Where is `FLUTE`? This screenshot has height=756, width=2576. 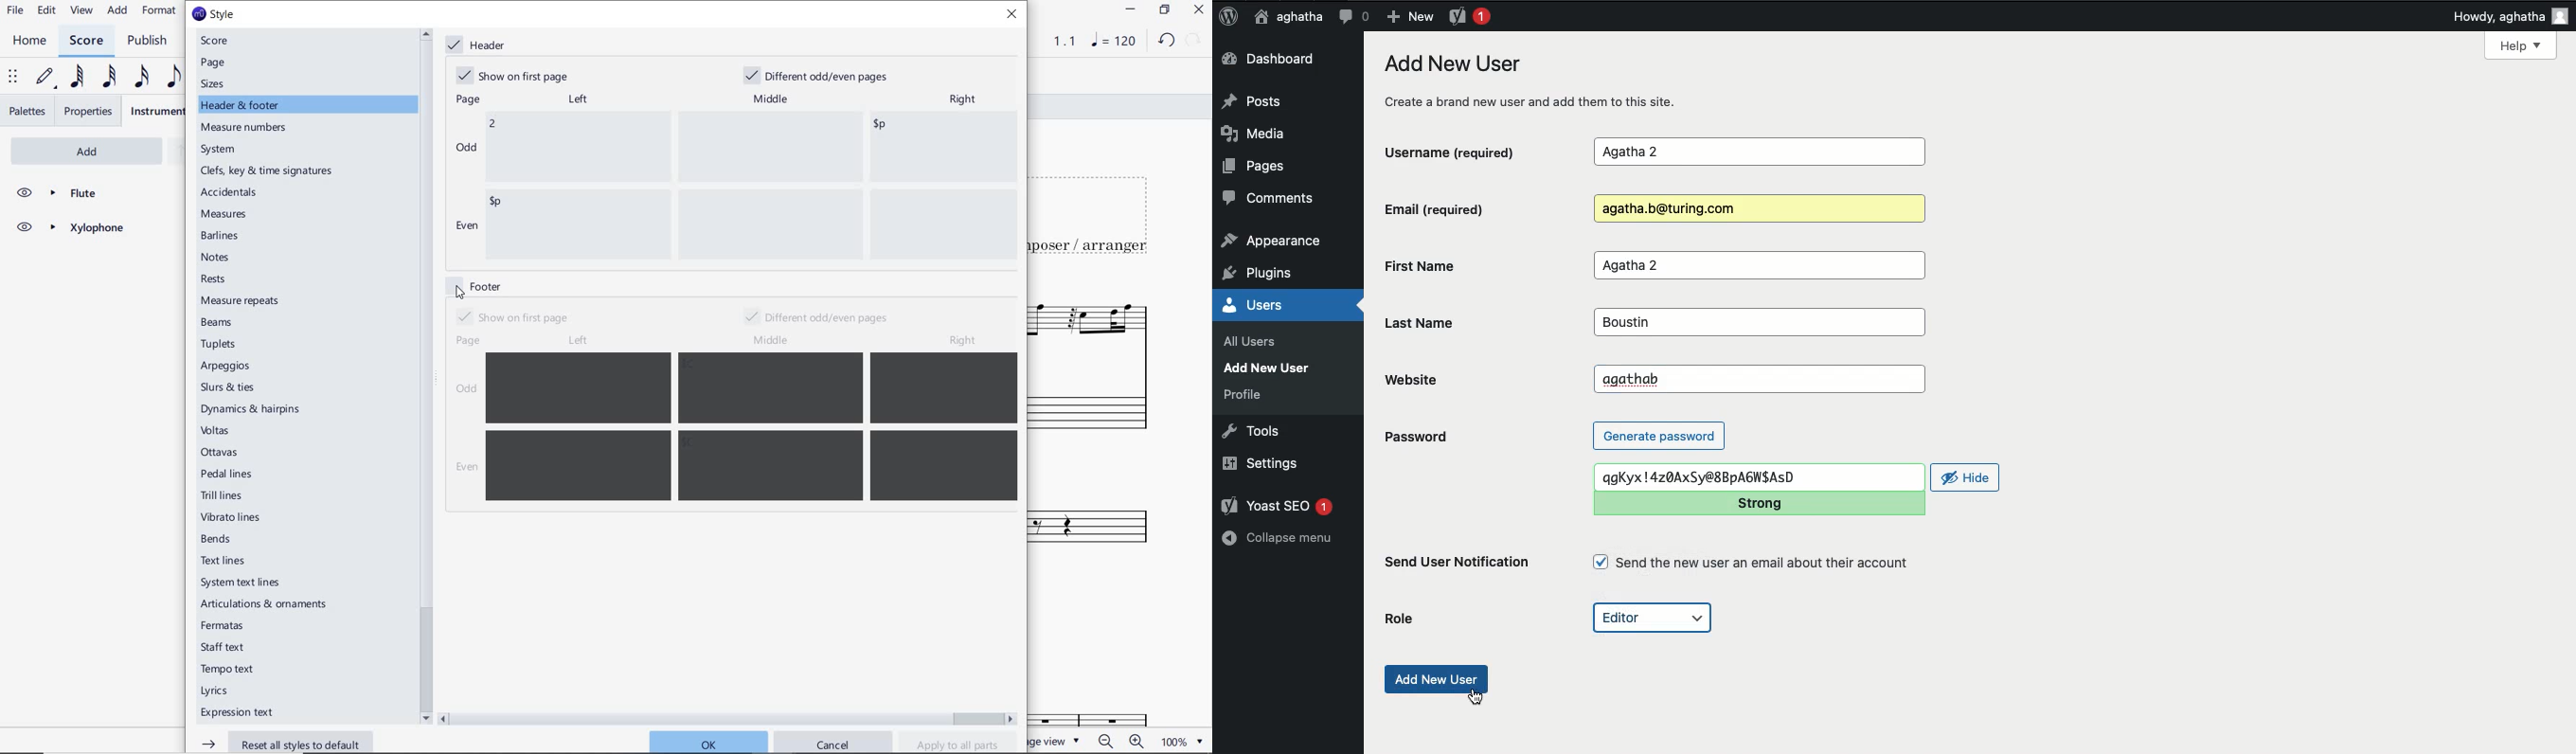
FLUTE is located at coordinates (69, 194).